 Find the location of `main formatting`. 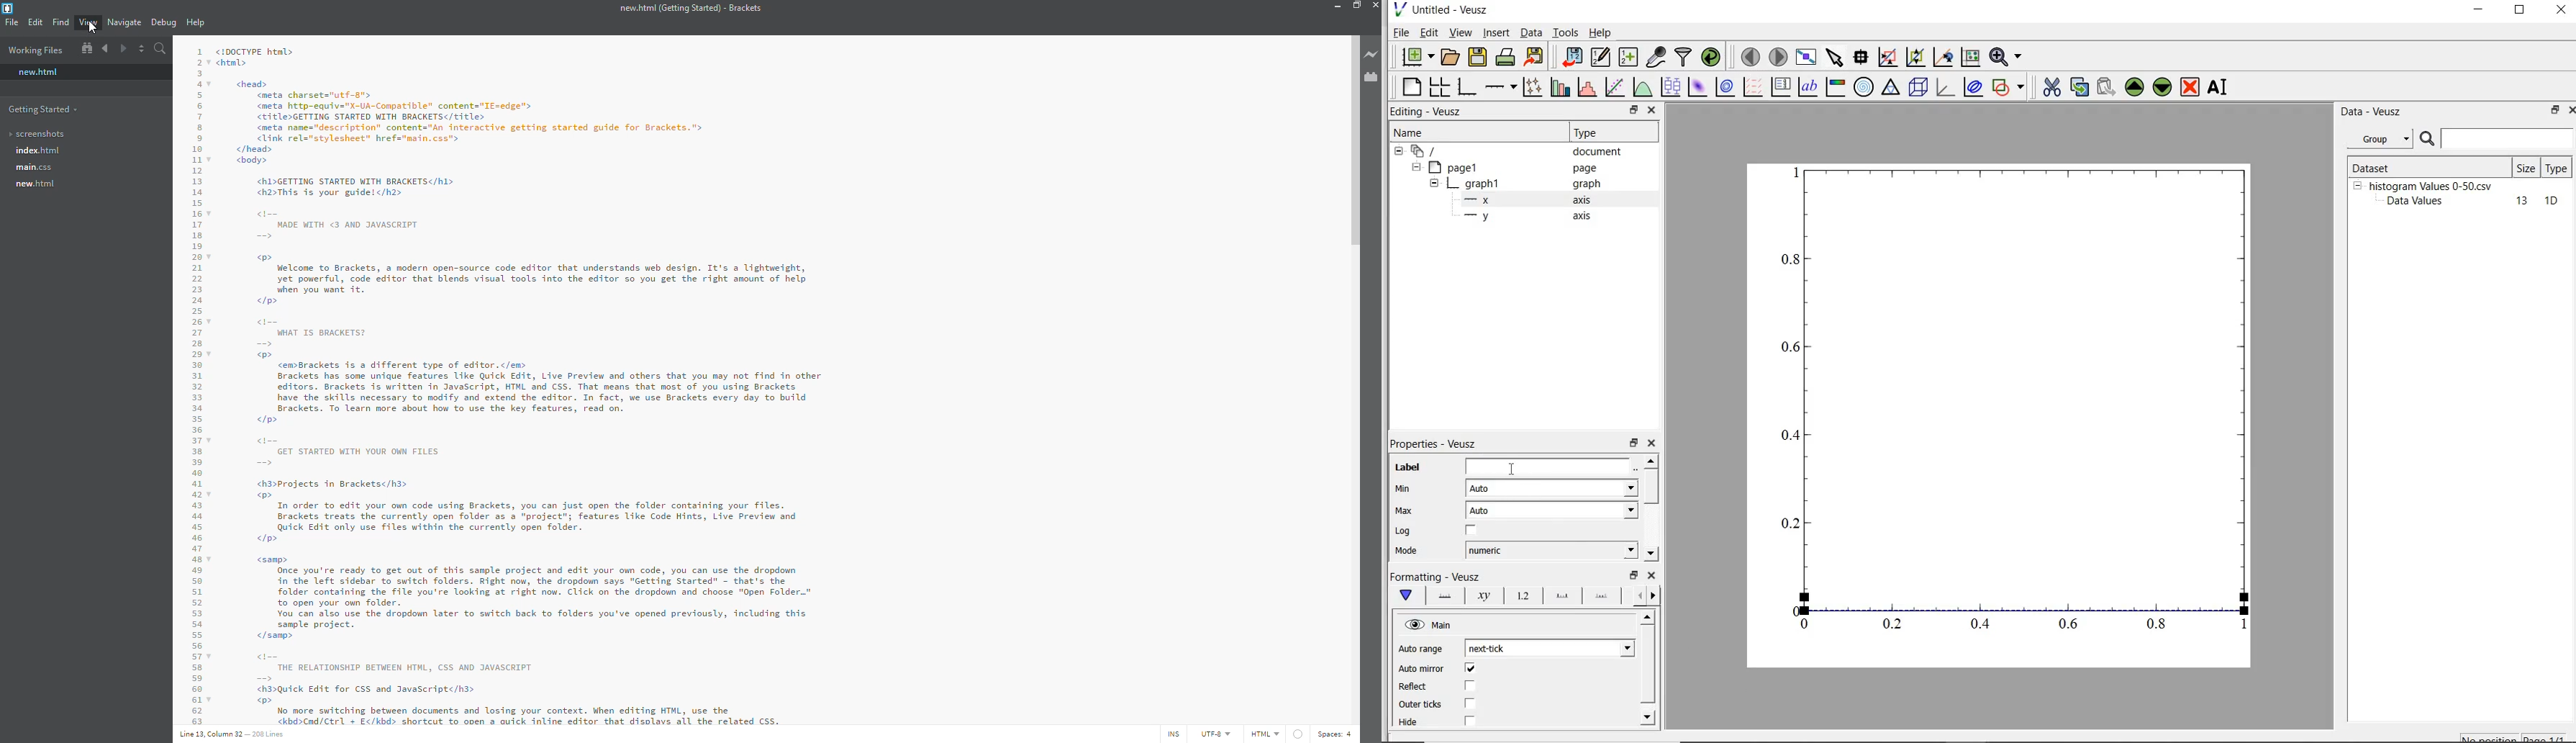

main formatting is located at coordinates (1408, 596).